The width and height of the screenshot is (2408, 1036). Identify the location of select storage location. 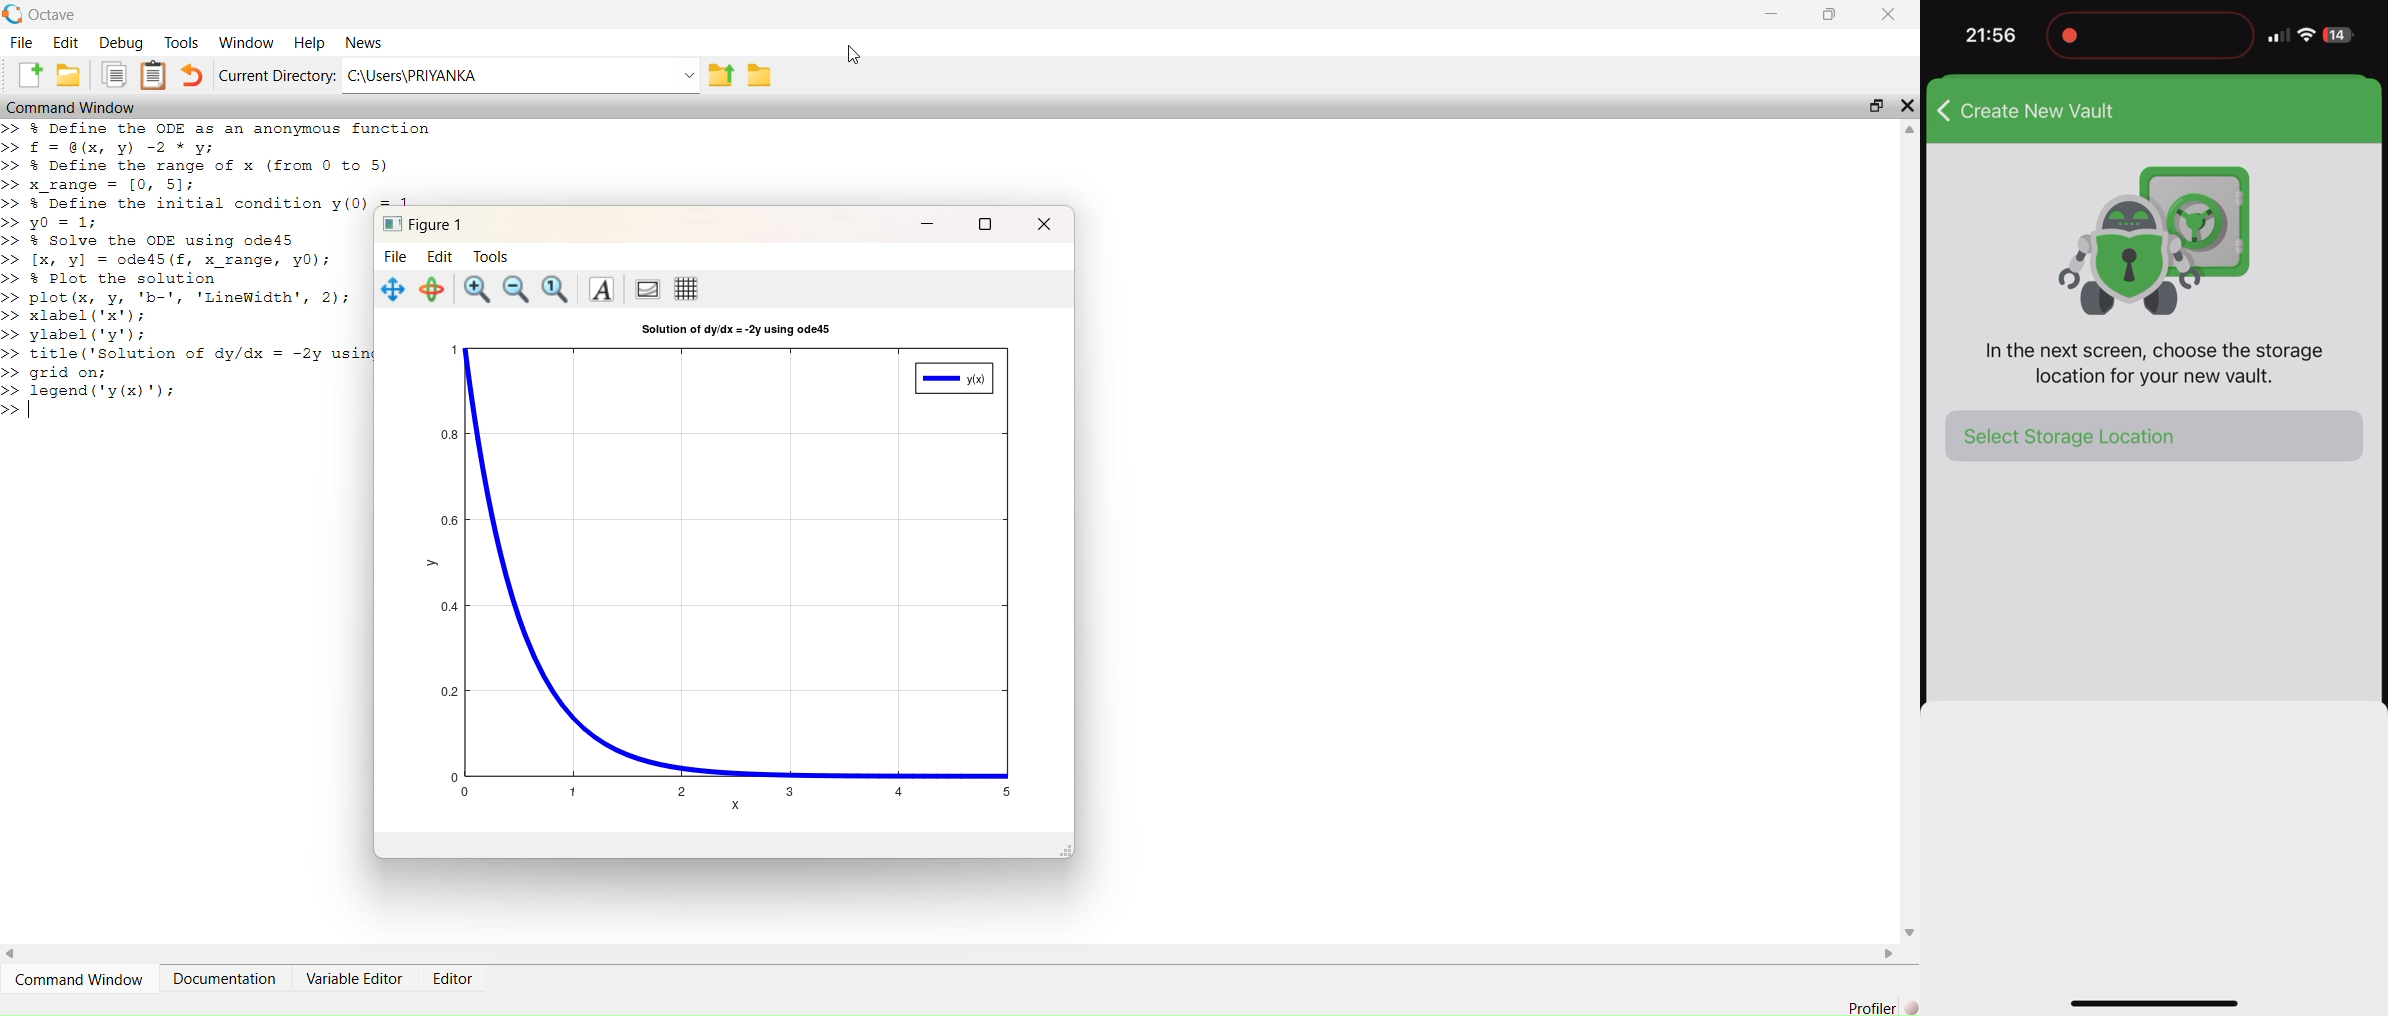
(2147, 437).